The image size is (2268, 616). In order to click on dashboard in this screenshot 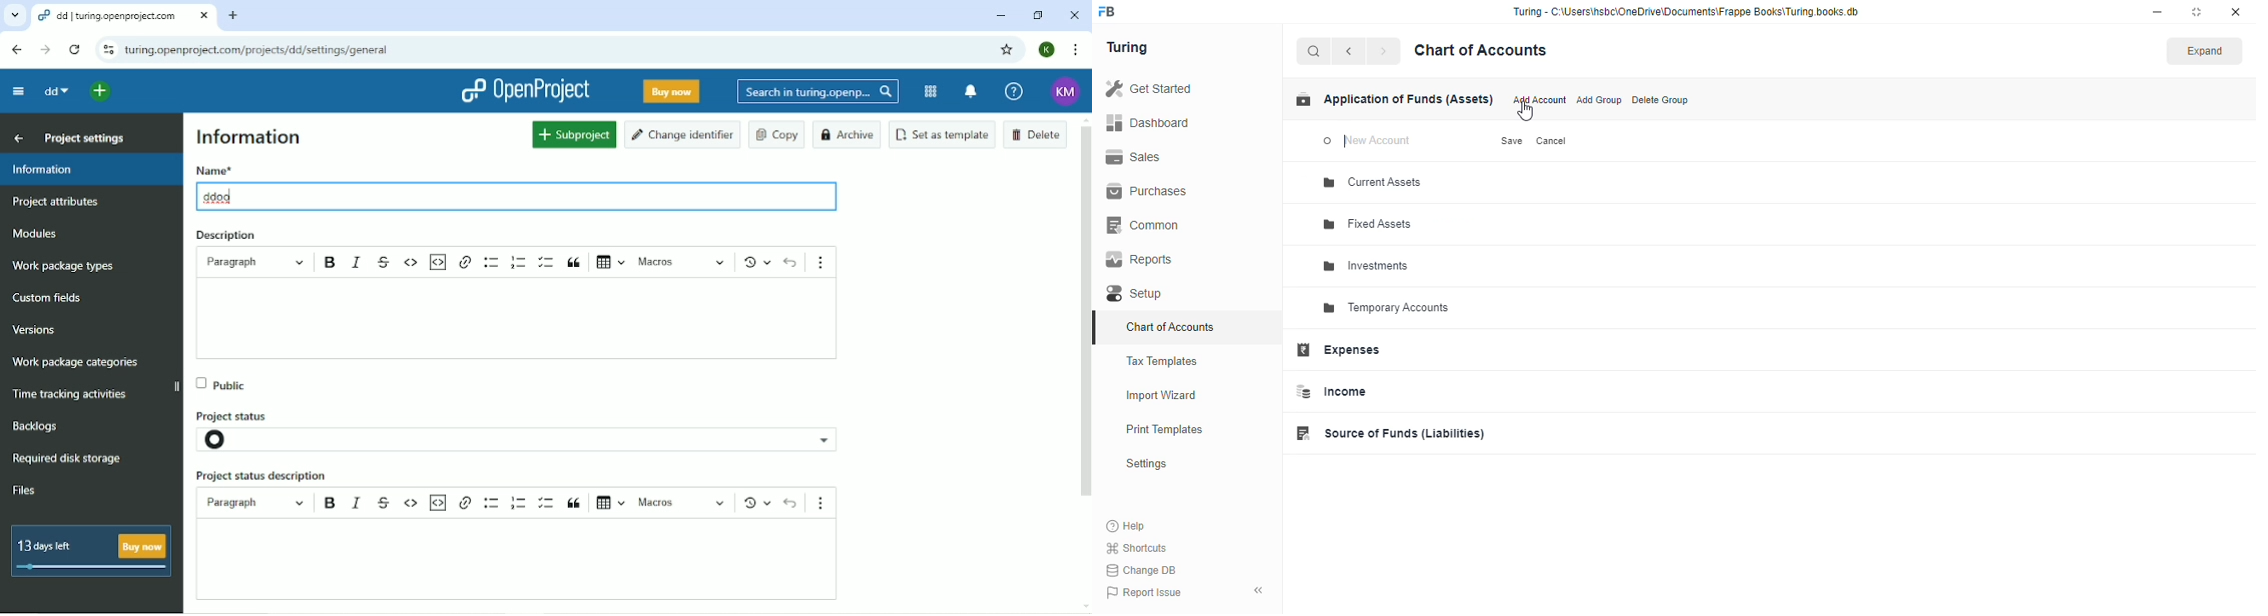, I will do `click(1147, 122)`.